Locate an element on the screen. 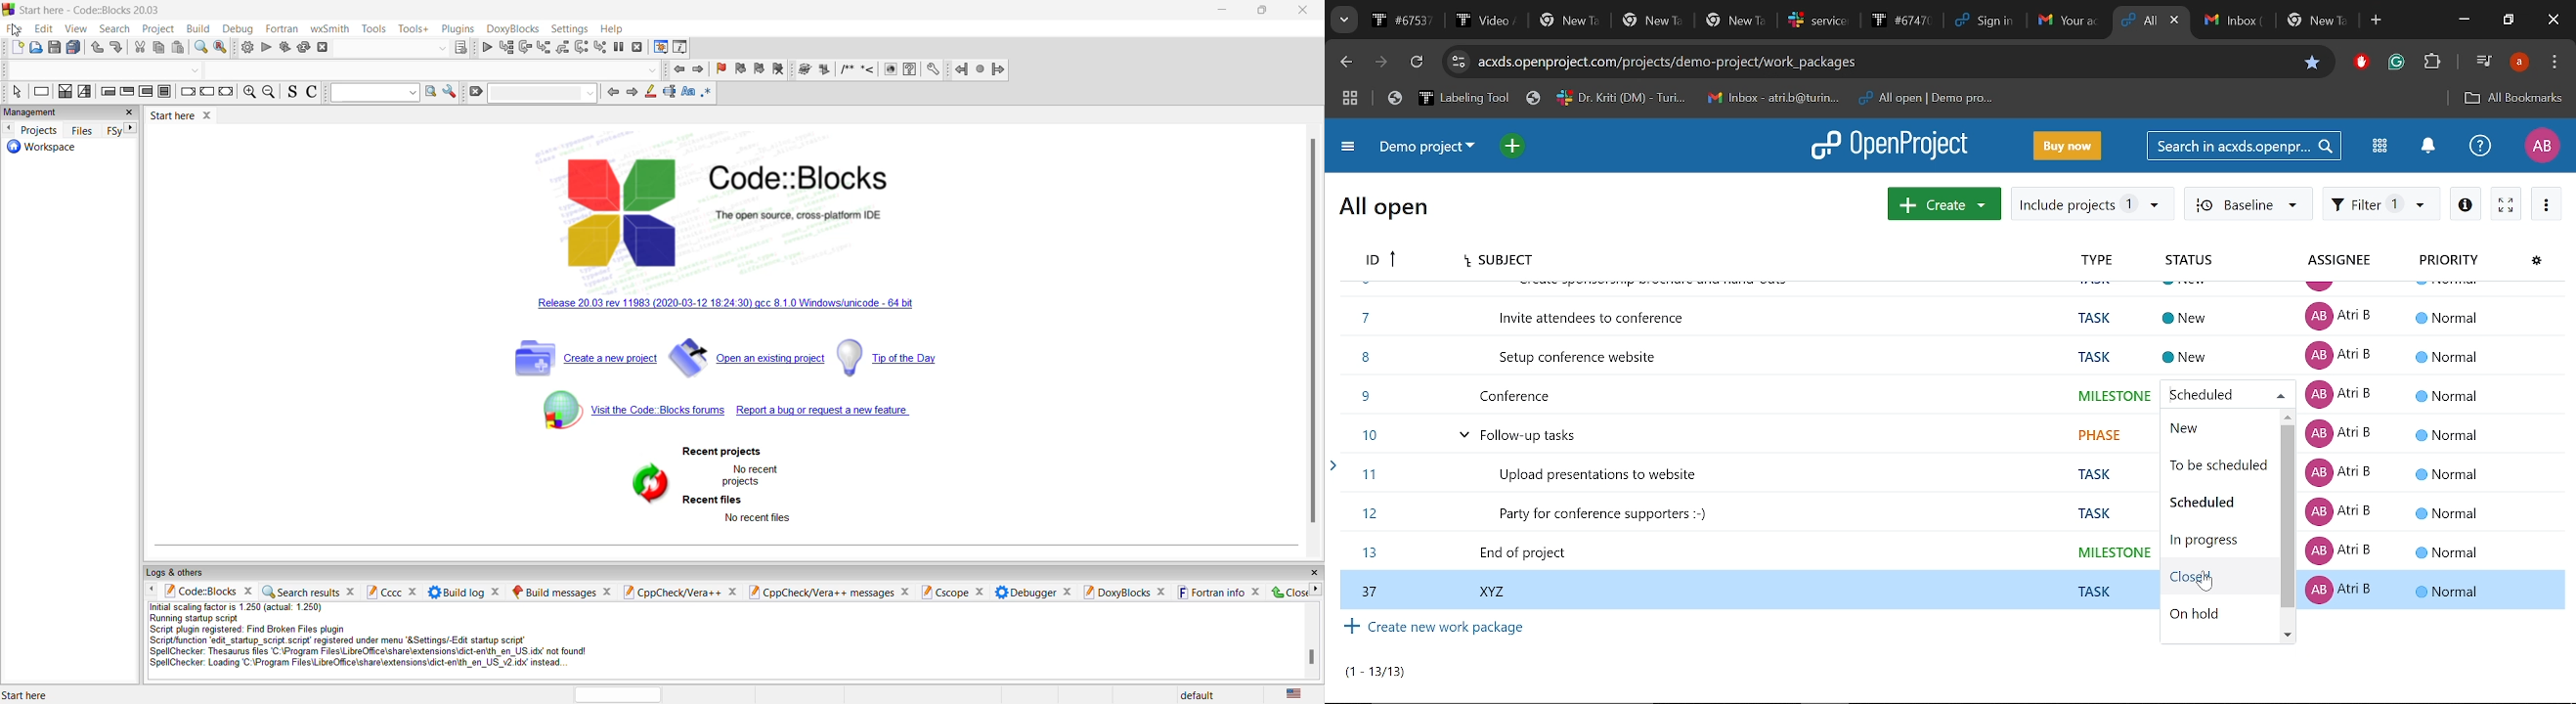 This screenshot has height=728, width=2576. decision is located at coordinates (64, 92).